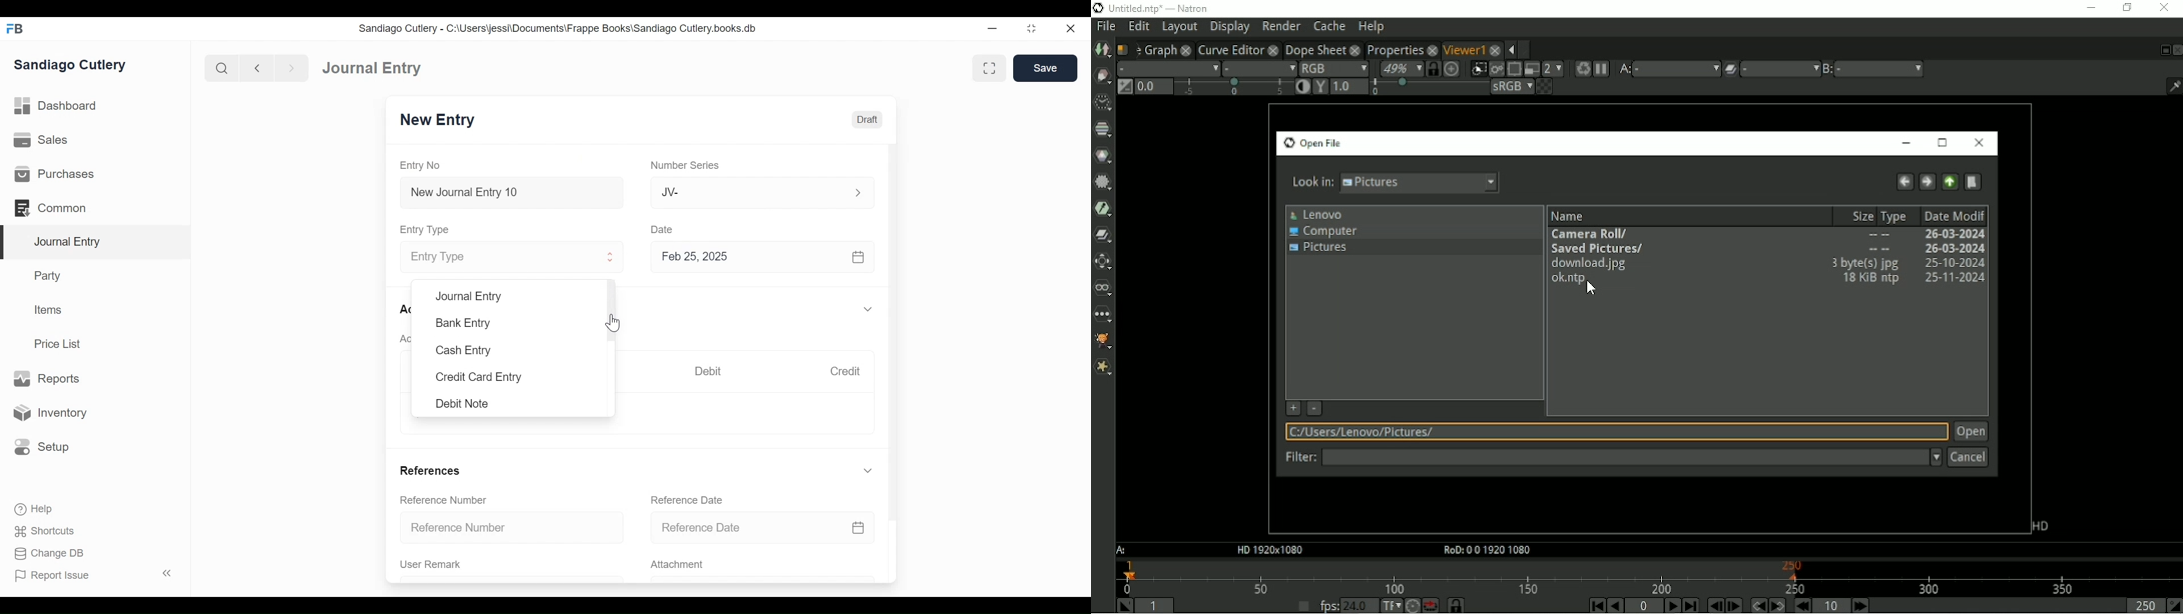  I want to click on Journal Entry, so click(96, 242).